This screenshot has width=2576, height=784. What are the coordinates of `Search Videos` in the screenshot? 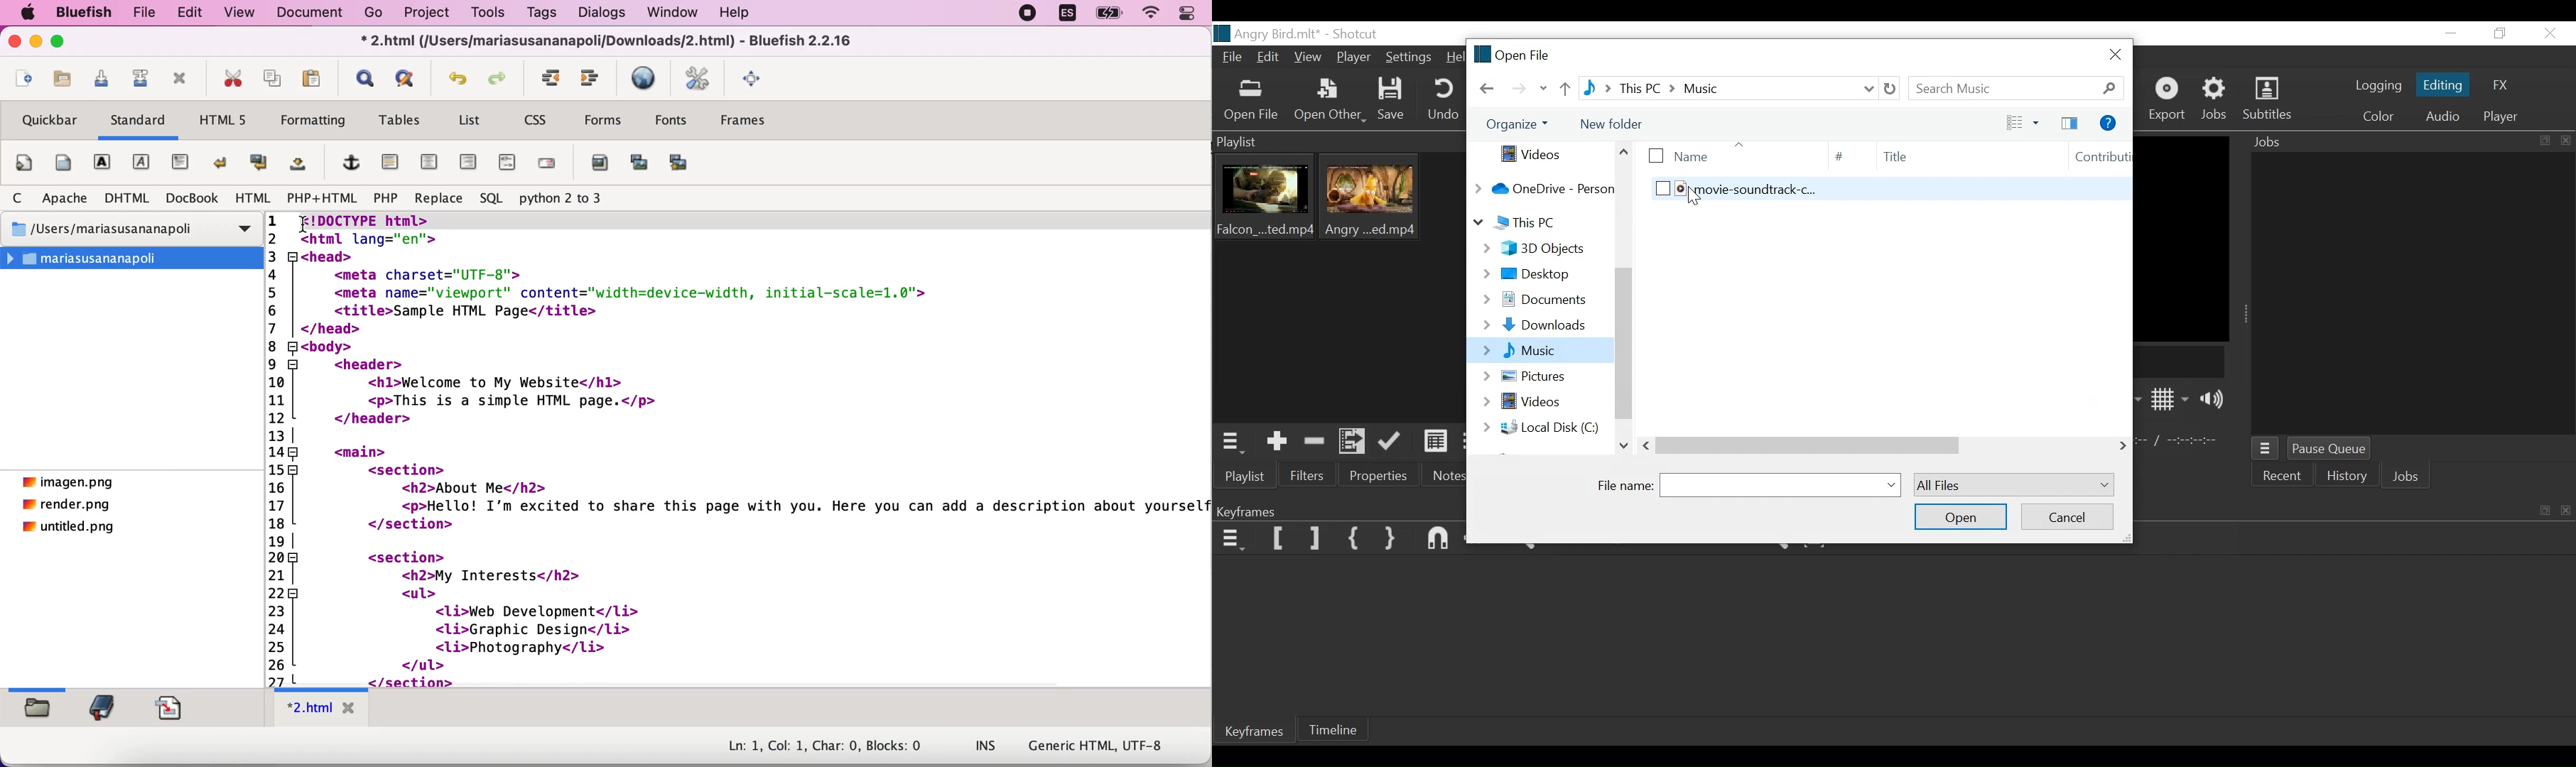 It's located at (2017, 88).